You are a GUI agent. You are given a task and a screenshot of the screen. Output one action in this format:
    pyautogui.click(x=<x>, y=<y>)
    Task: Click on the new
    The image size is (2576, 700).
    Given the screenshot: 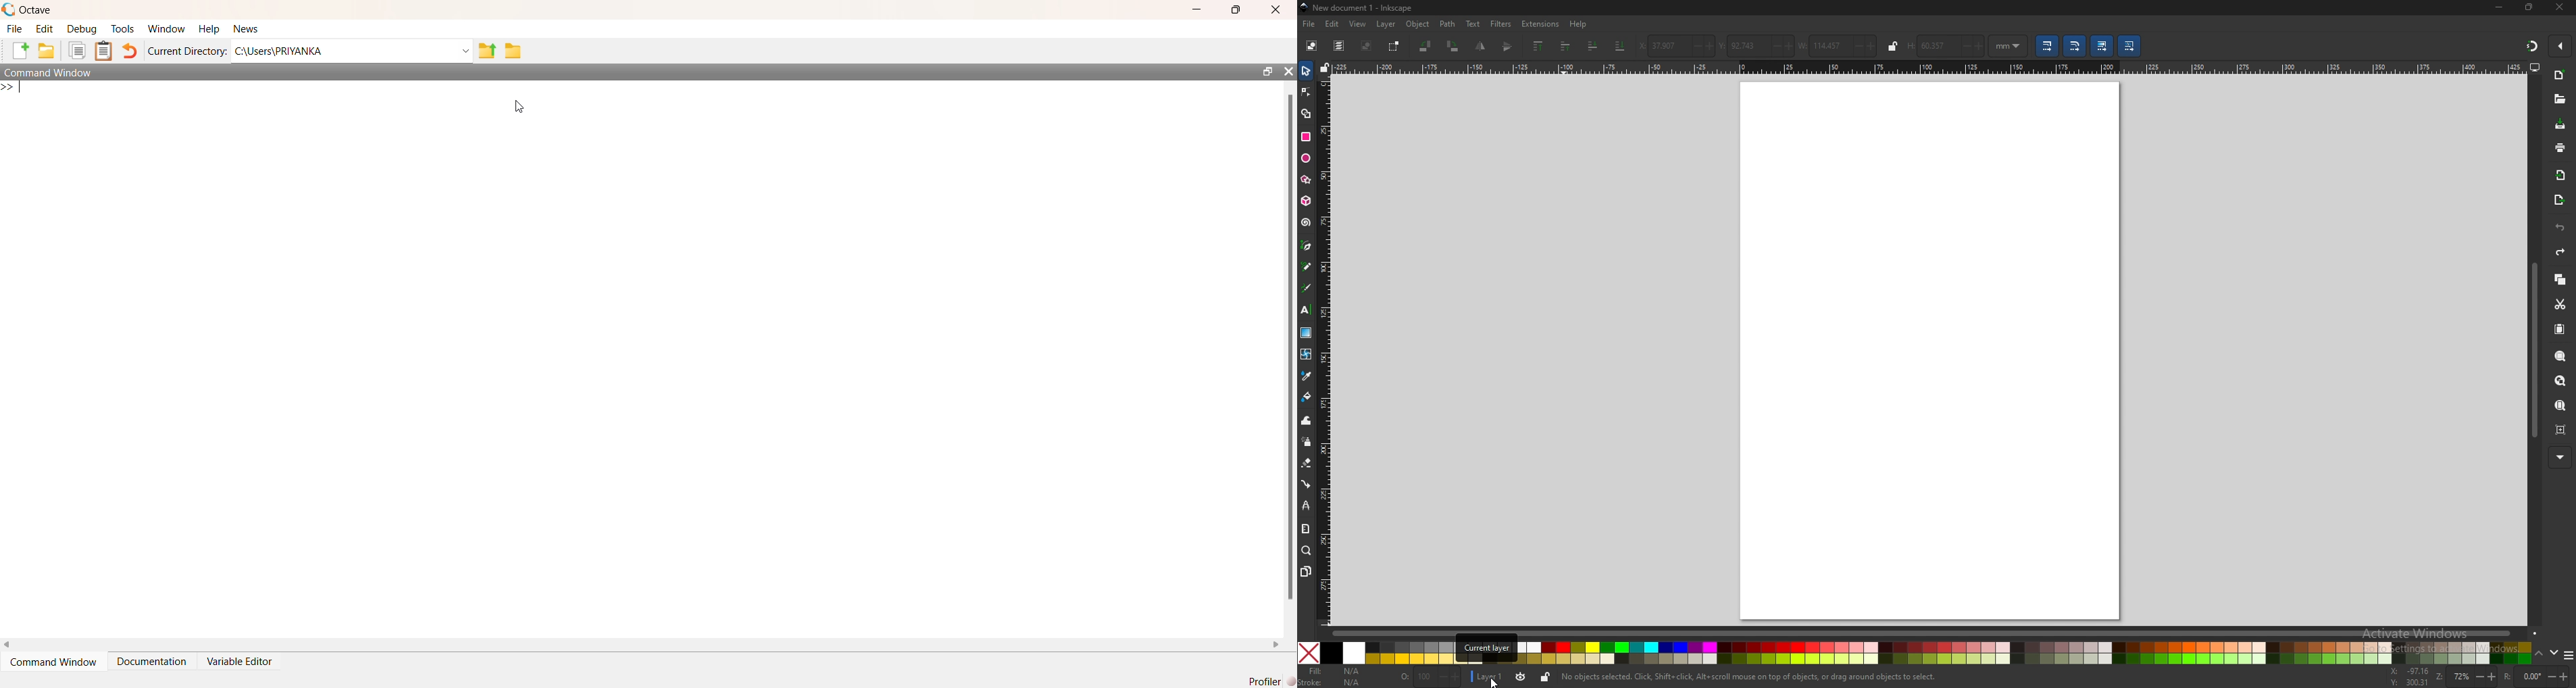 What is the action you would take?
    pyautogui.click(x=2561, y=75)
    